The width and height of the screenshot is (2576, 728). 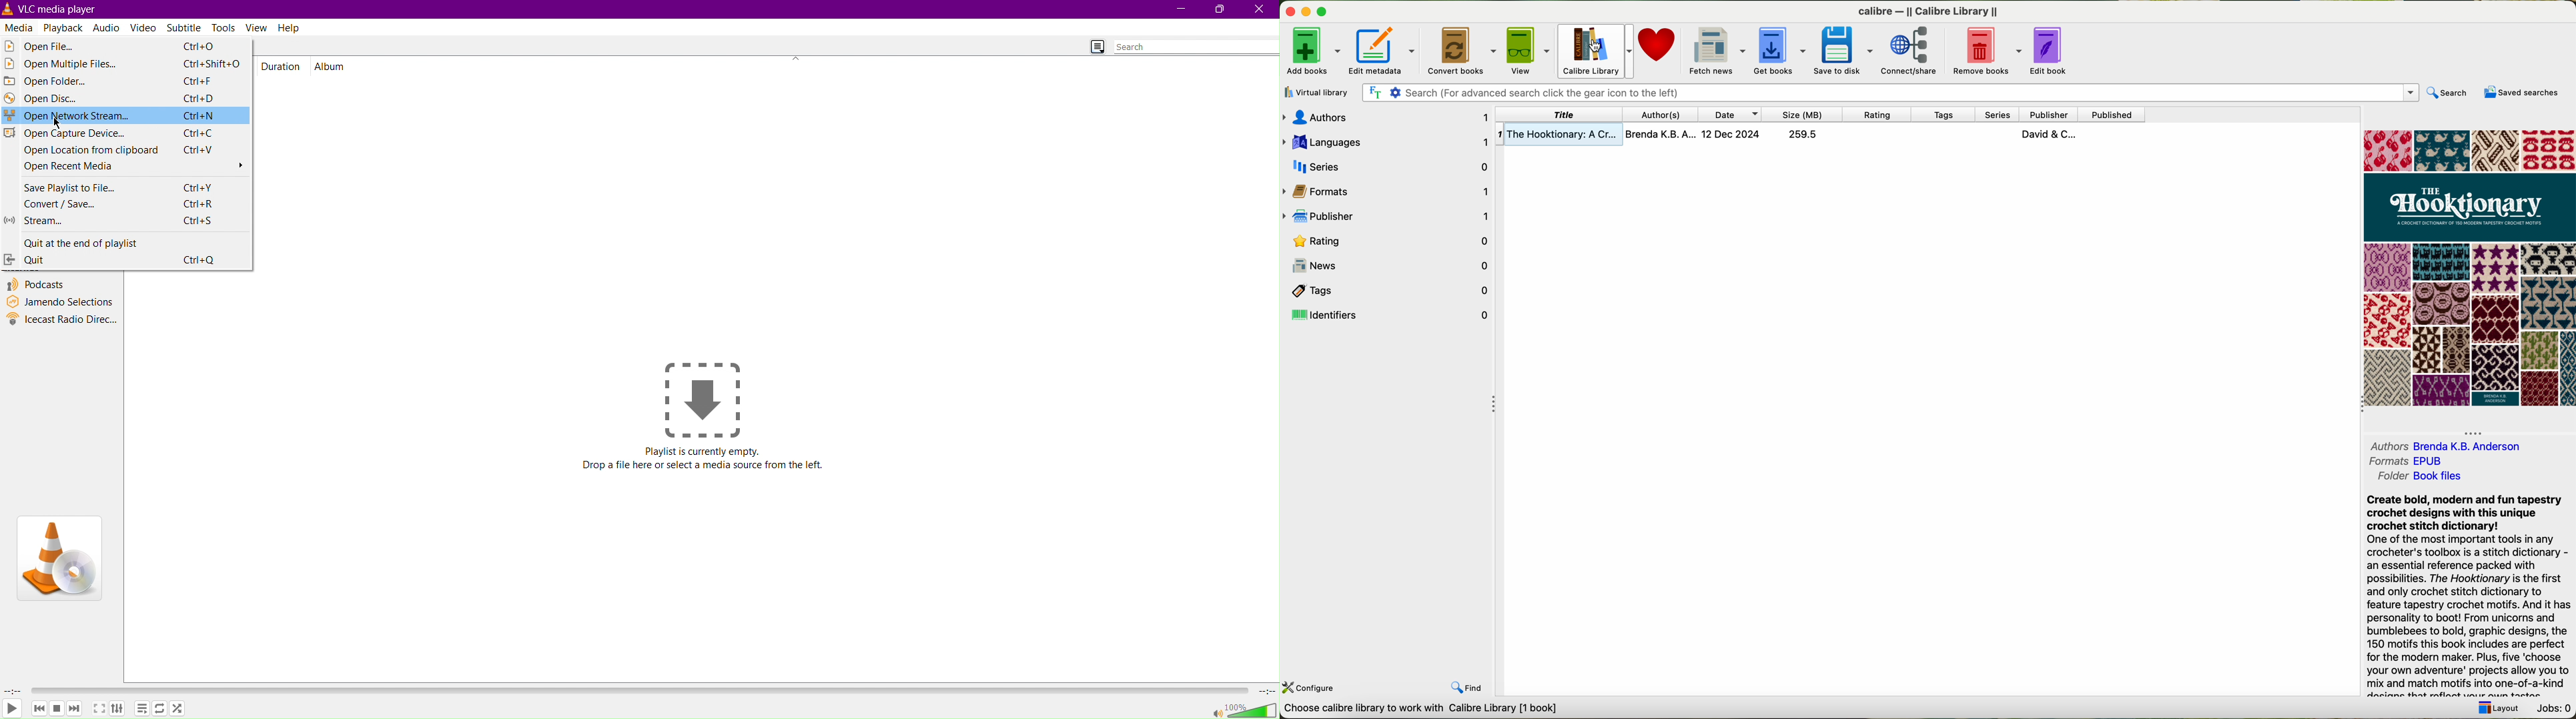 I want to click on minimize, so click(x=1306, y=11).